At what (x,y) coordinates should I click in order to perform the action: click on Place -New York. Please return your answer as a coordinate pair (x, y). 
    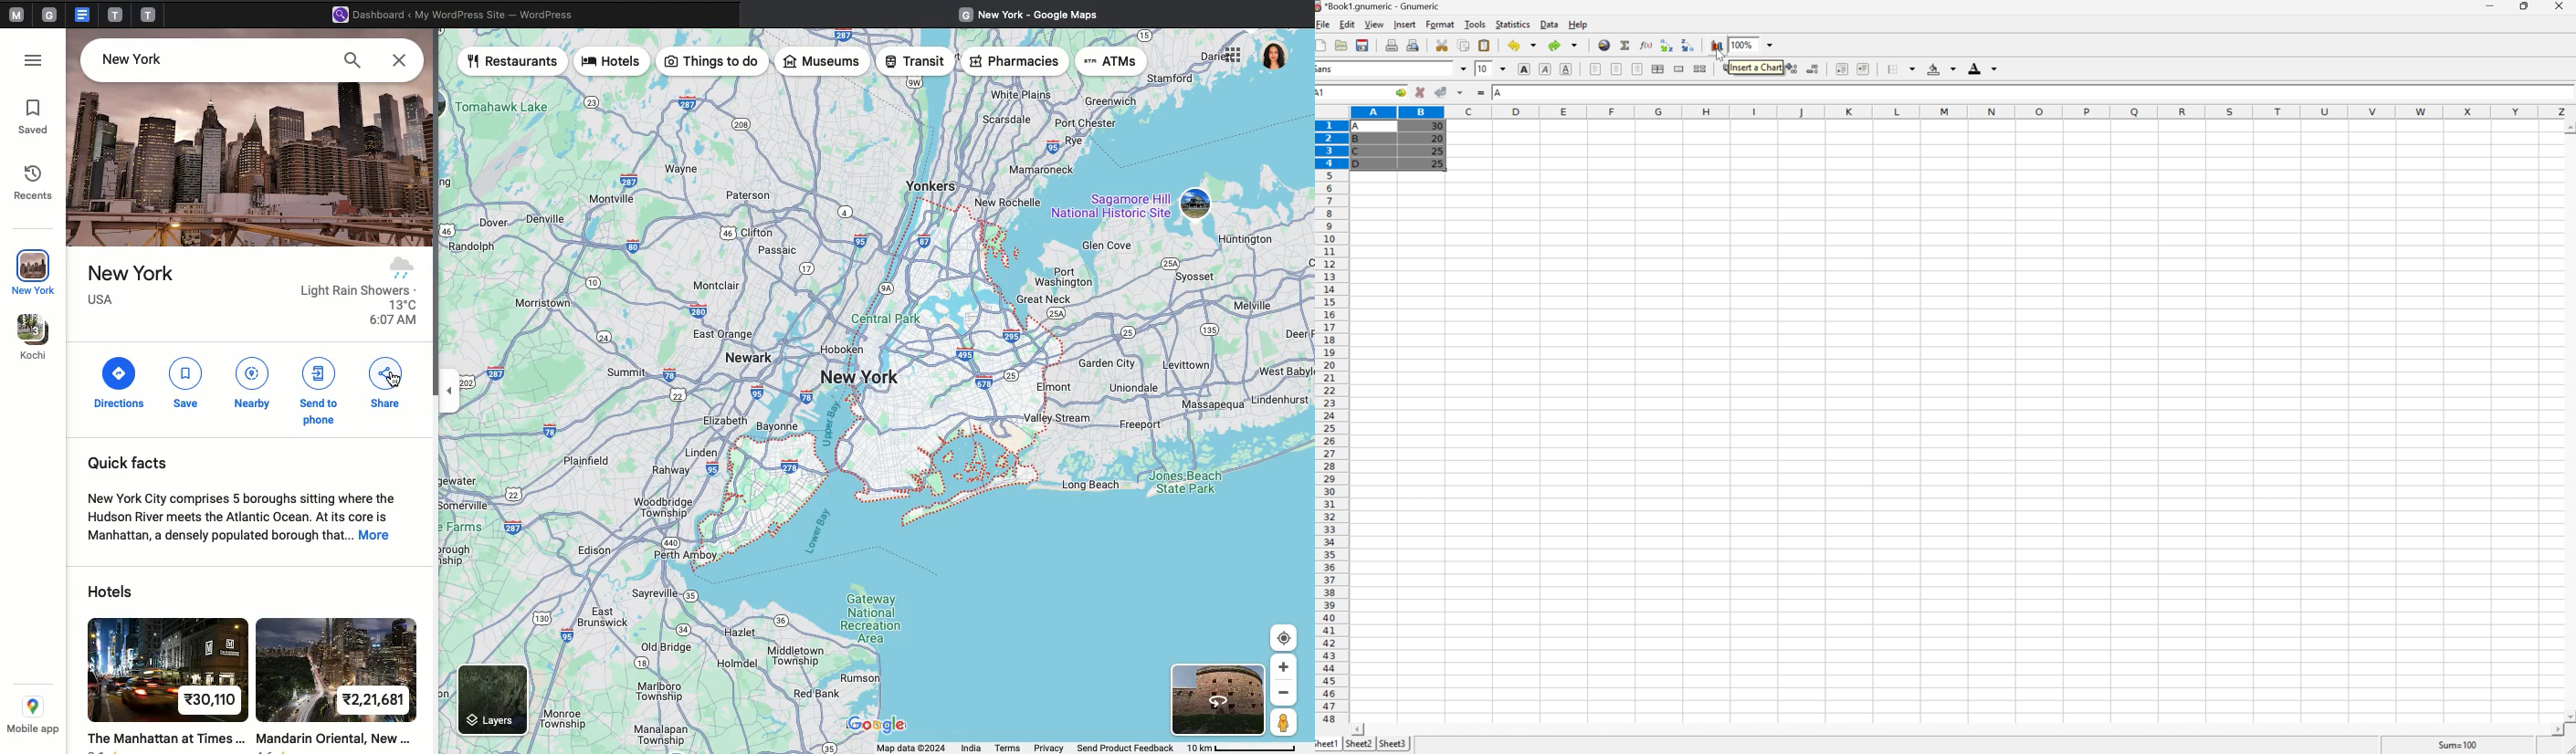
    Looking at the image, I should click on (141, 57).